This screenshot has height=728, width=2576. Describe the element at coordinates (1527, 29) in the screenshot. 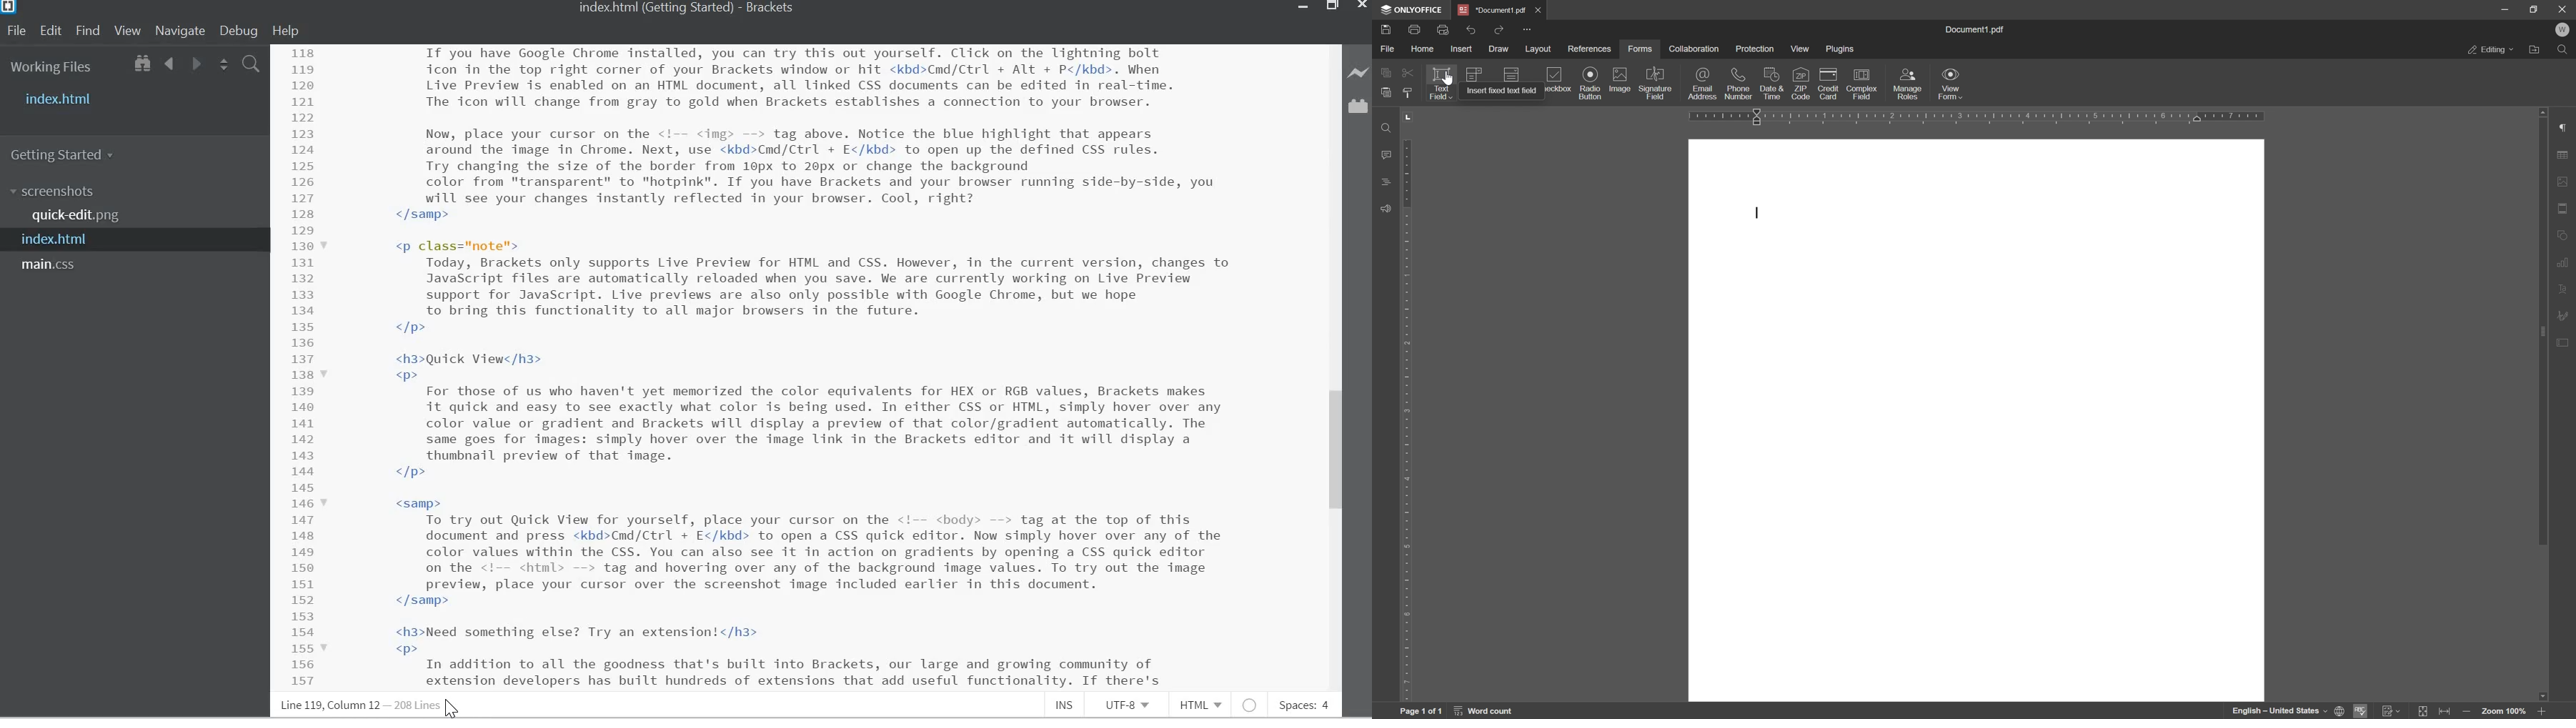

I see `Quick Access Toolbar` at that location.